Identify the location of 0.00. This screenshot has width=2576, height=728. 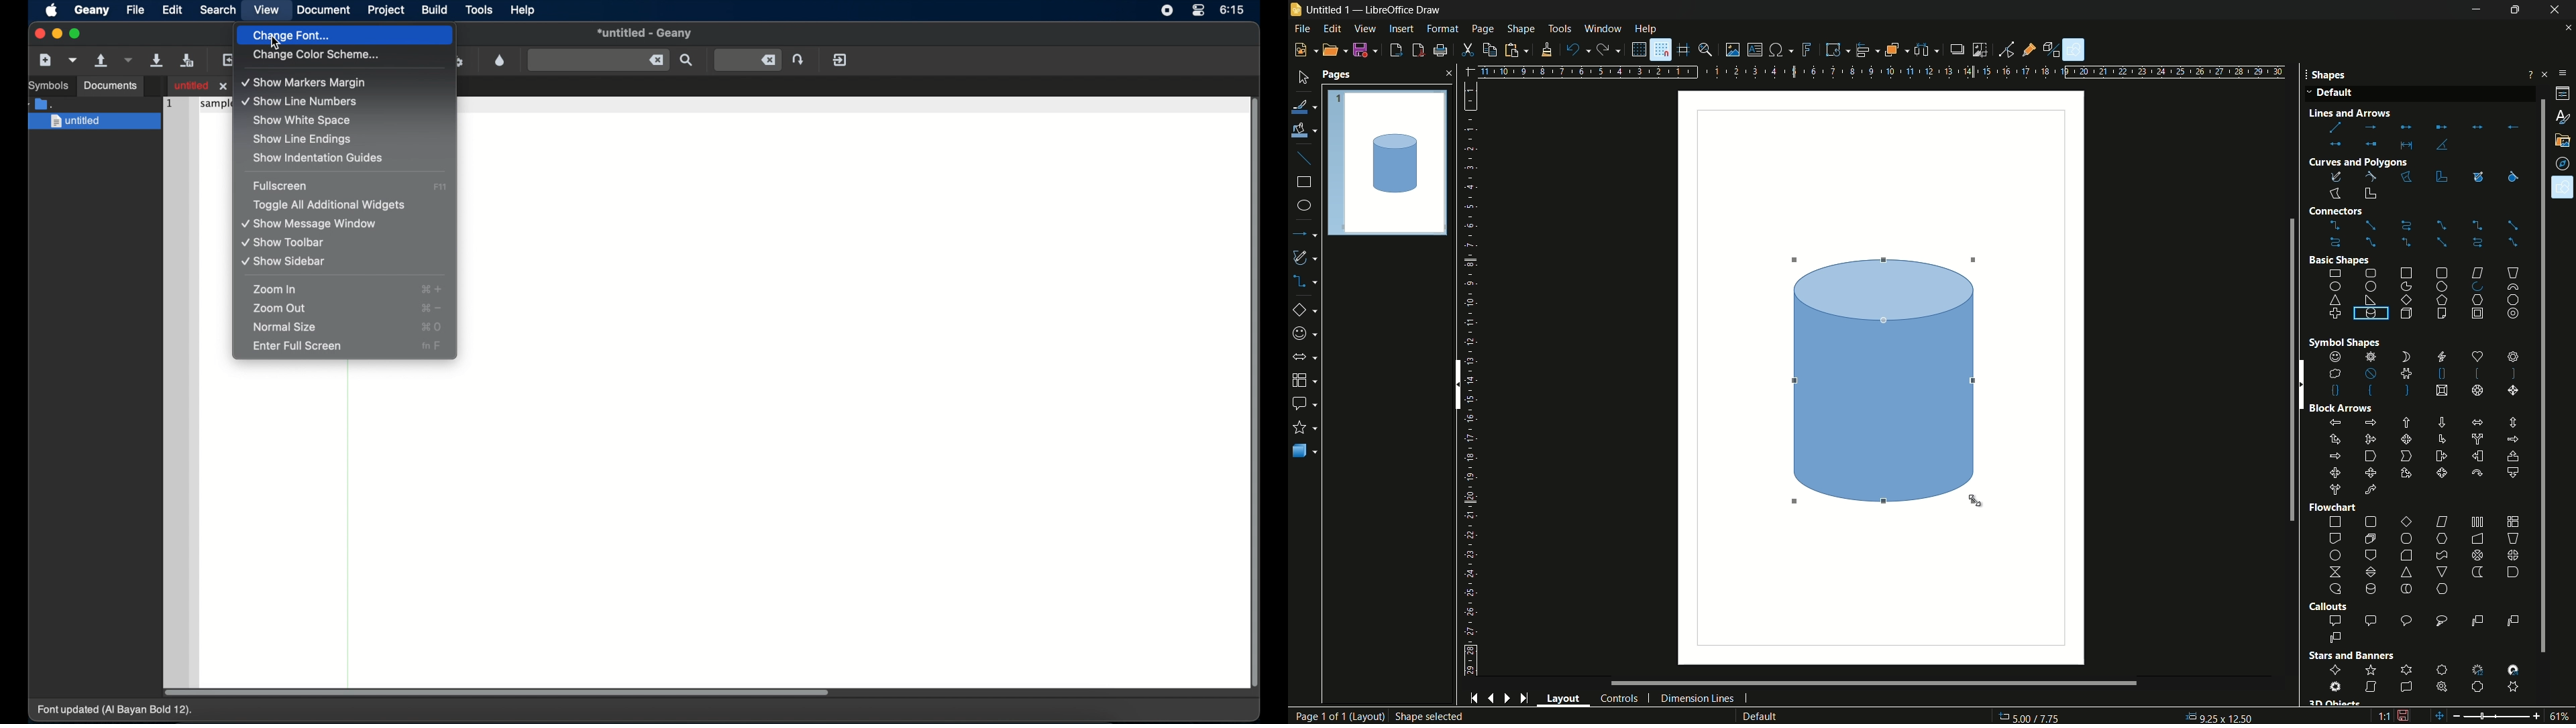
(2218, 714).